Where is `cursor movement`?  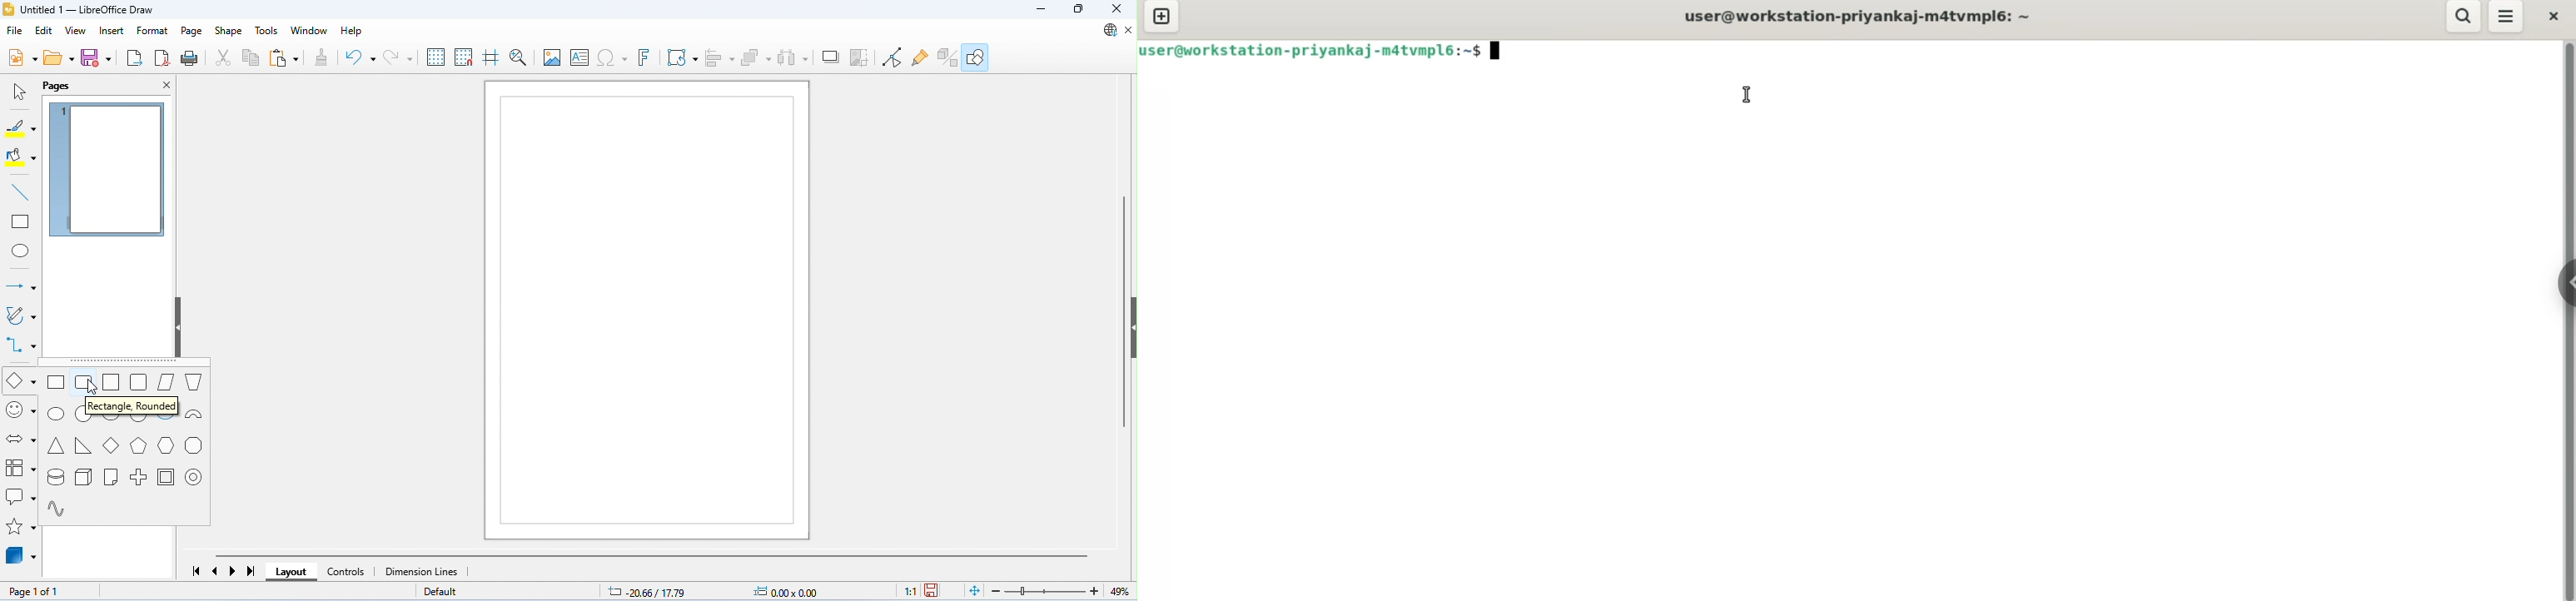 cursor movement is located at coordinates (92, 387).